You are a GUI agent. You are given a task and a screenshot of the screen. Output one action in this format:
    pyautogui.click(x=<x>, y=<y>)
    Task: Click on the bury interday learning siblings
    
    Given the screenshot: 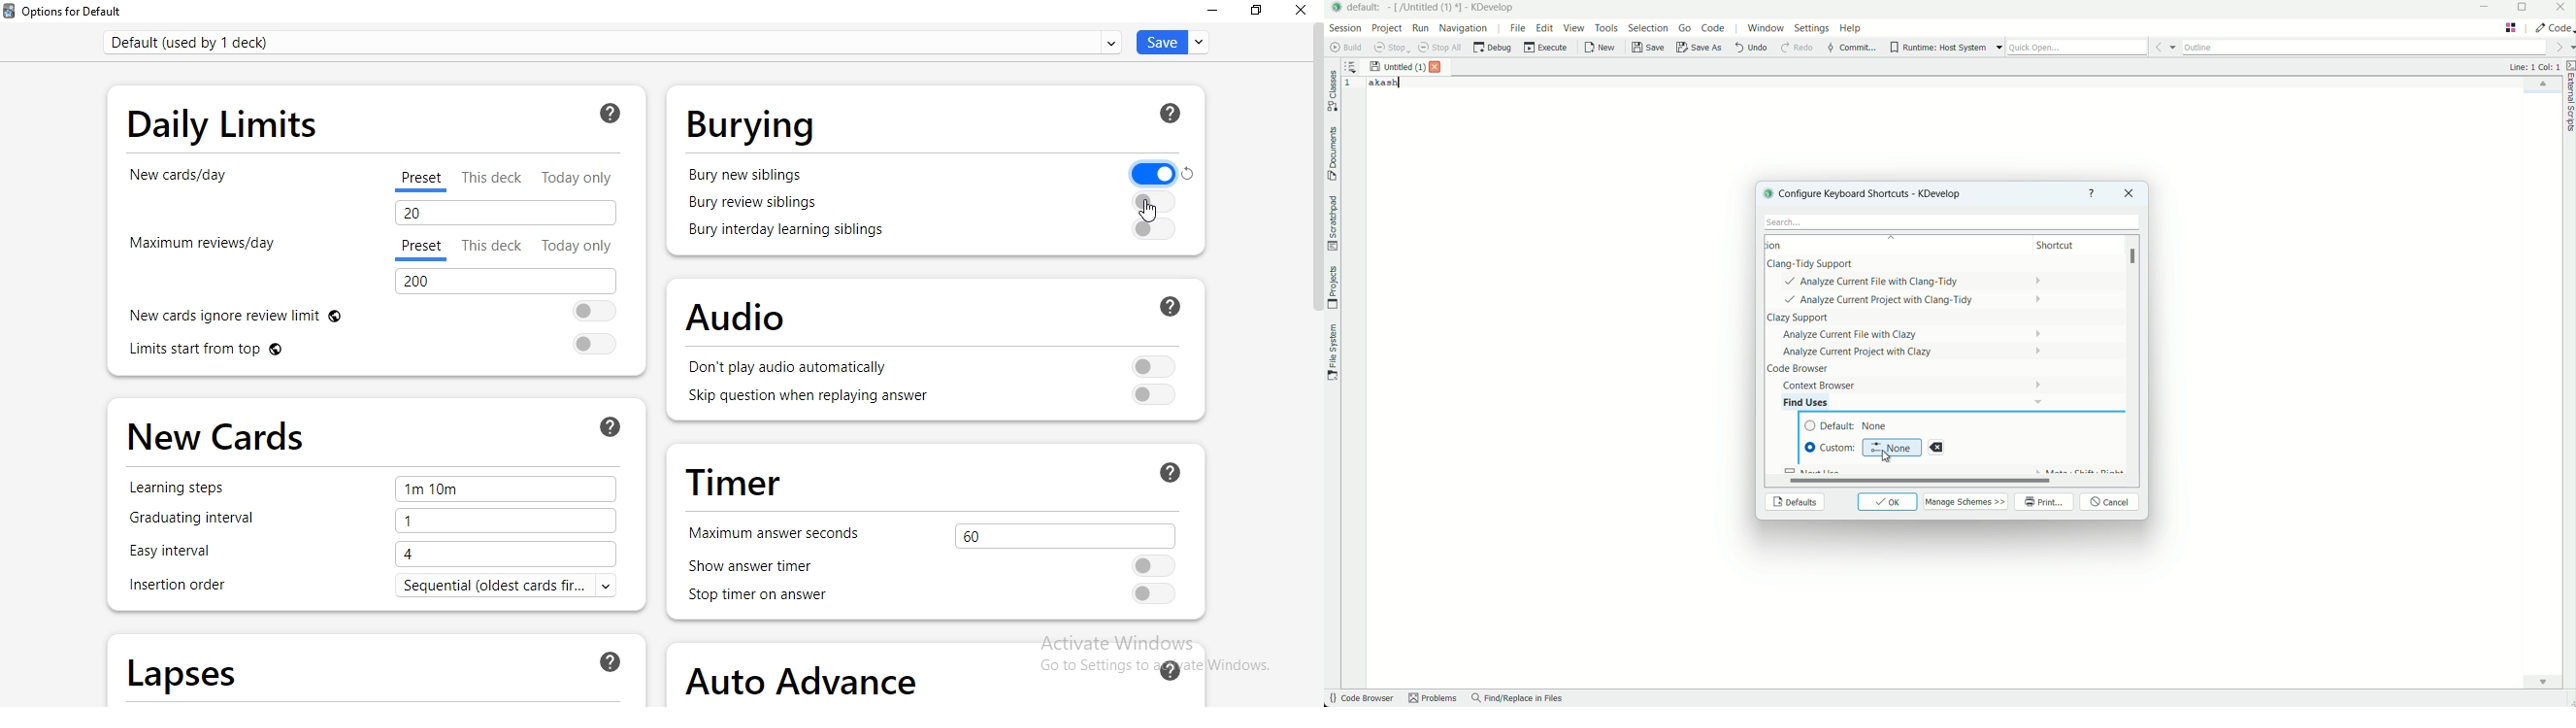 What is the action you would take?
    pyautogui.click(x=788, y=231)
    